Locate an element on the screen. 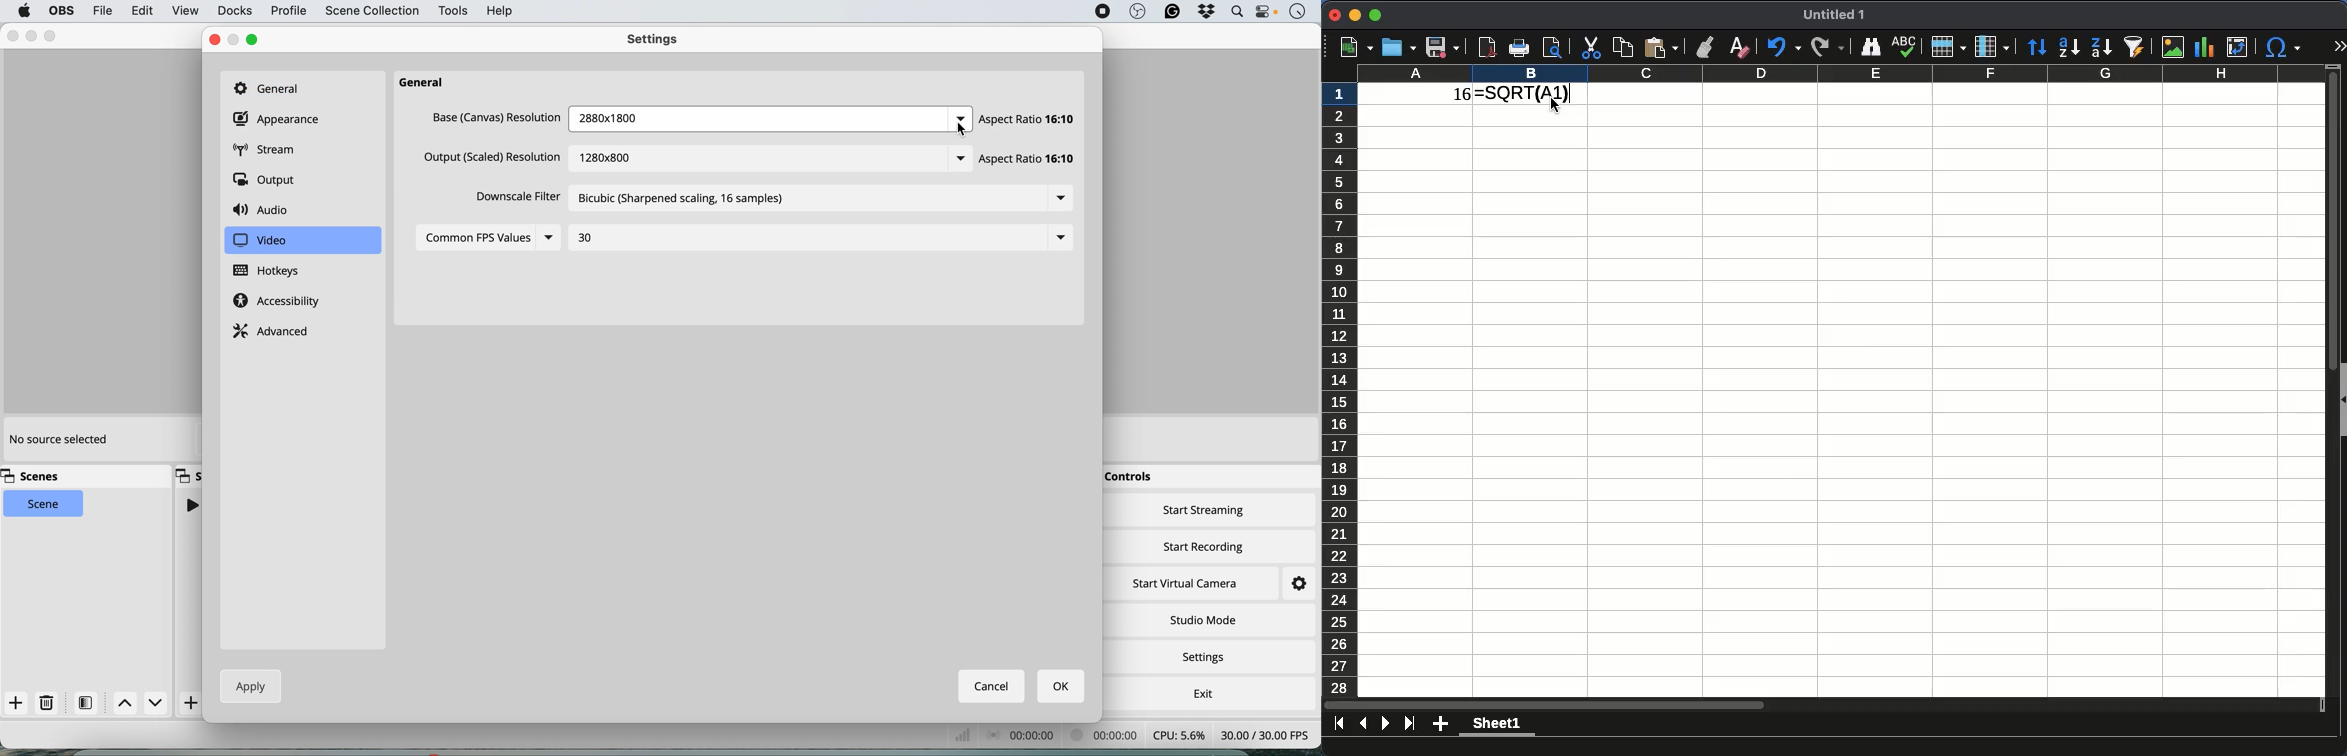 This screenshot has height=756, width=2352. previous sheet is located at coordinates (1363, 724).